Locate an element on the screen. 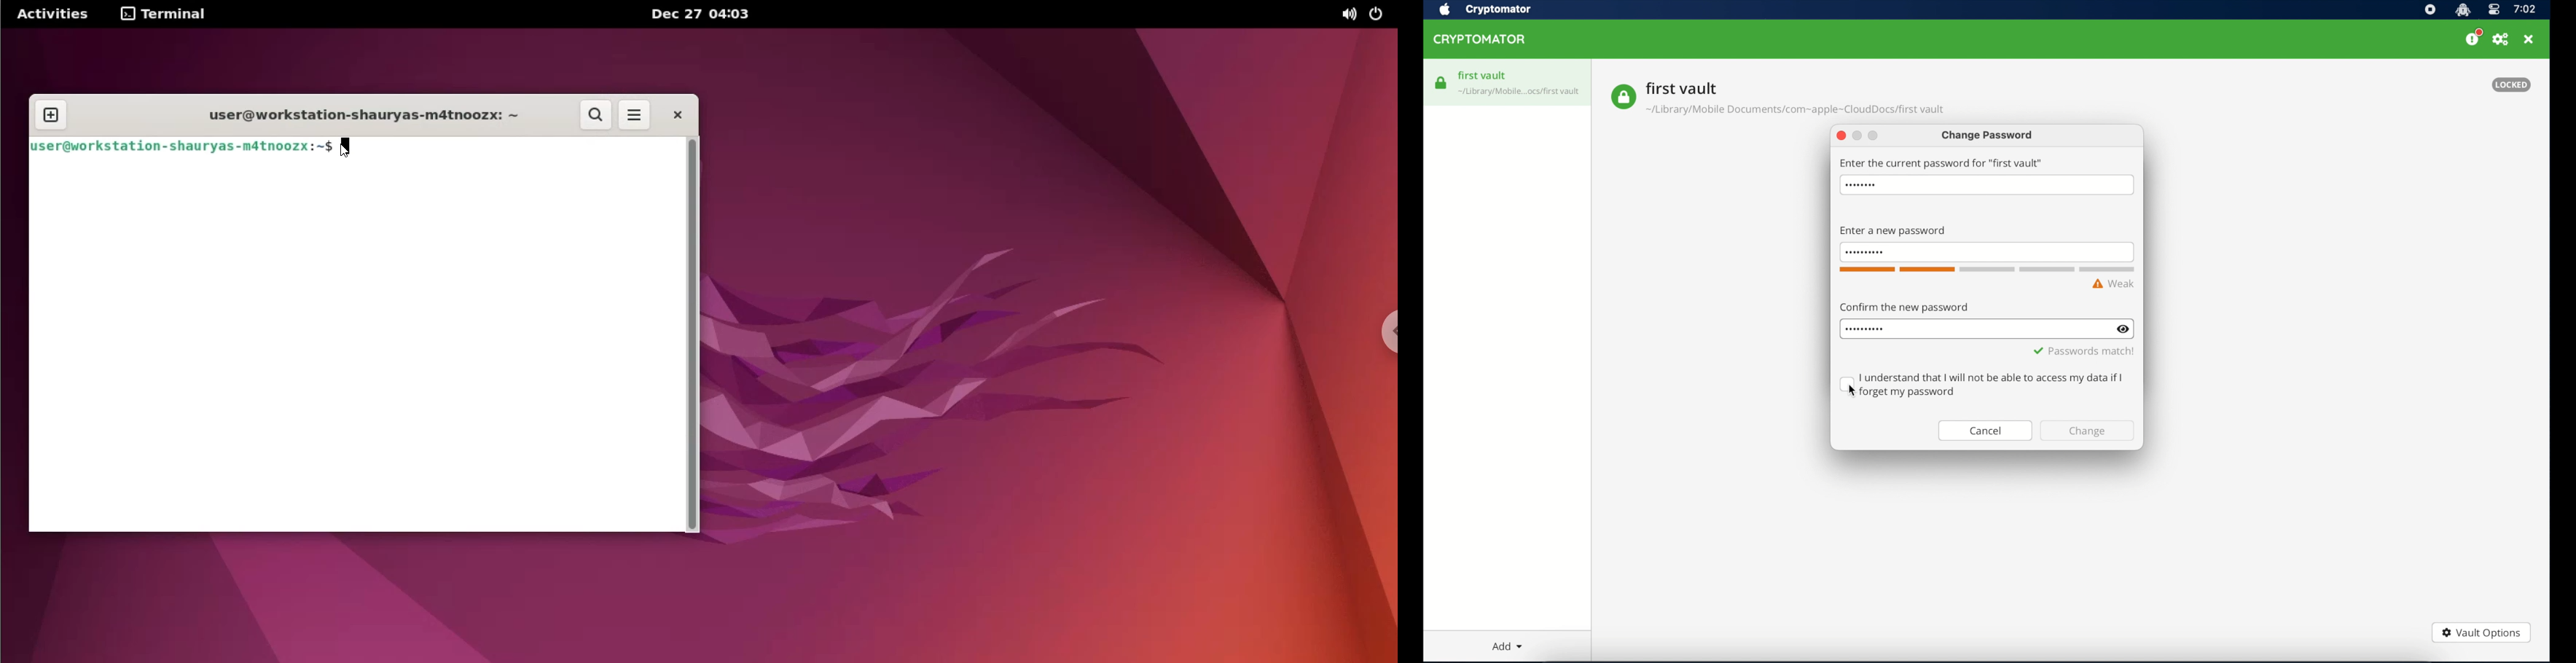 The width and height of the screenshot is (2576, 672). vault name is located at coordinates (1682, 88).